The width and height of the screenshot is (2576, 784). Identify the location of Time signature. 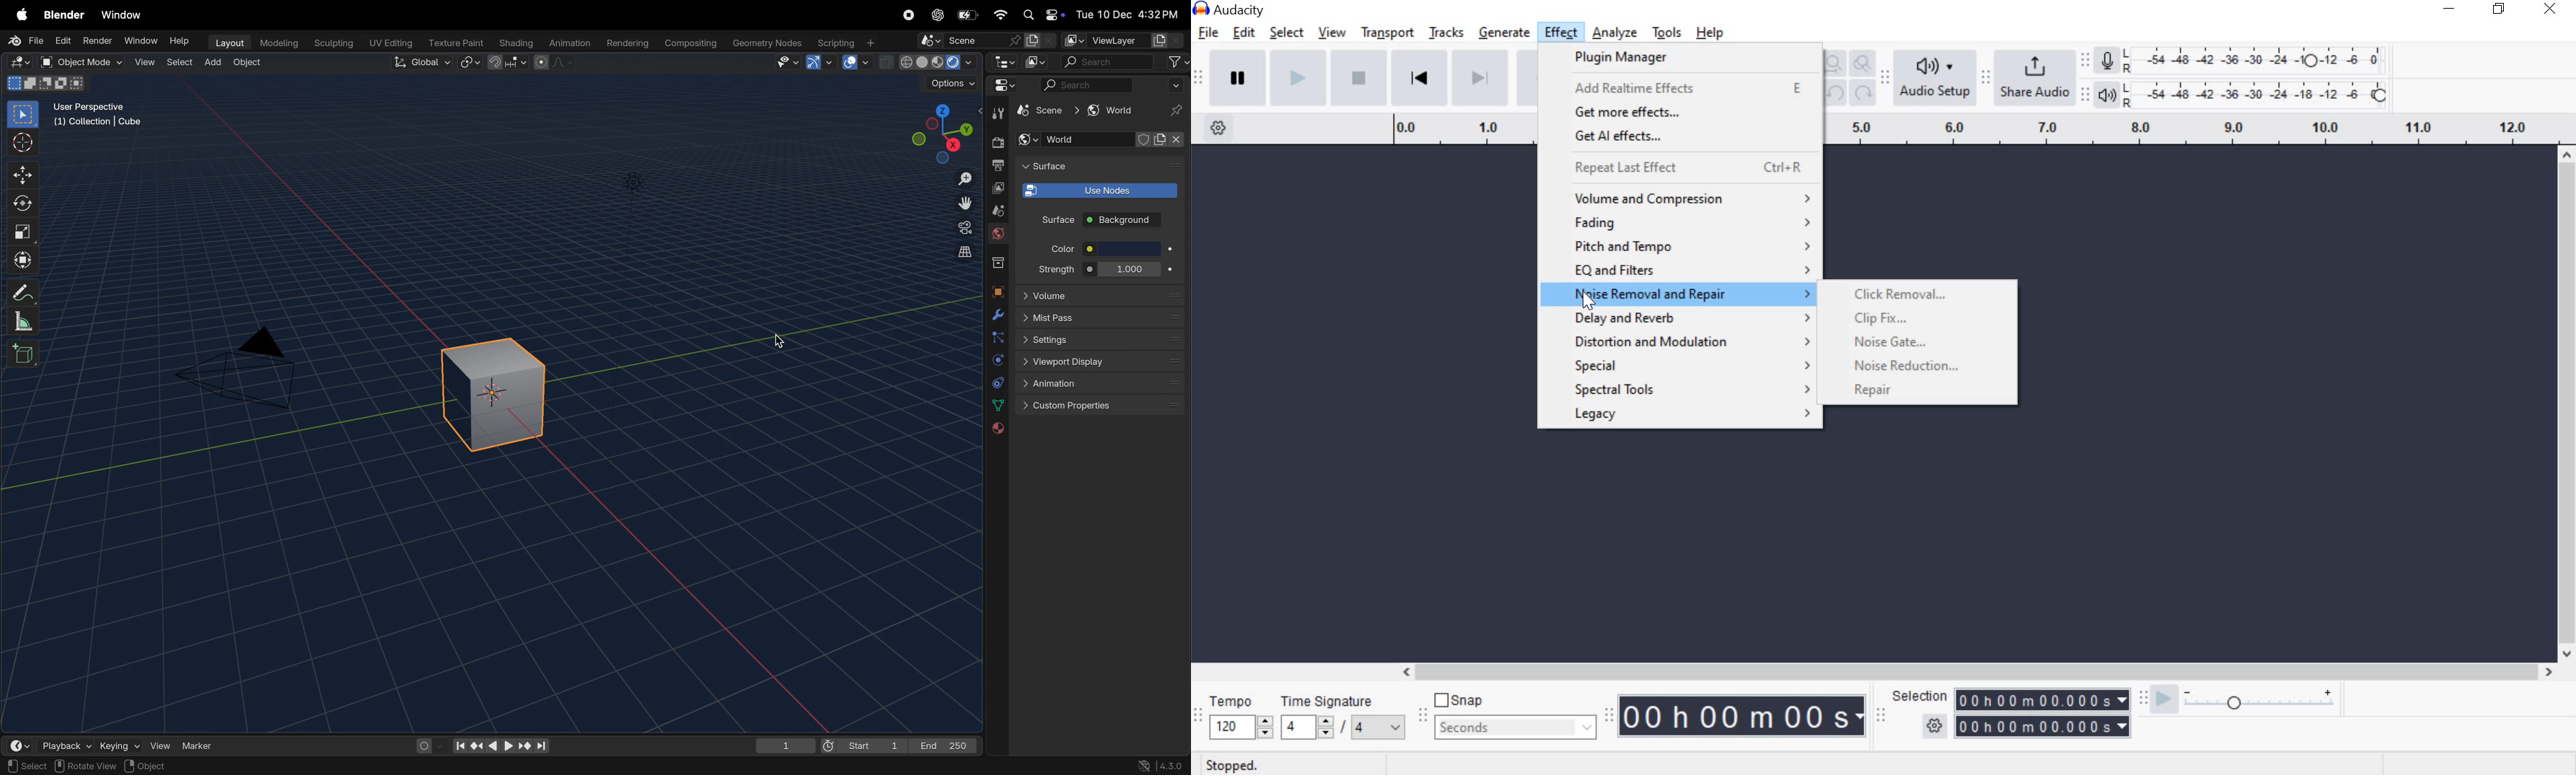
(1342, 720).